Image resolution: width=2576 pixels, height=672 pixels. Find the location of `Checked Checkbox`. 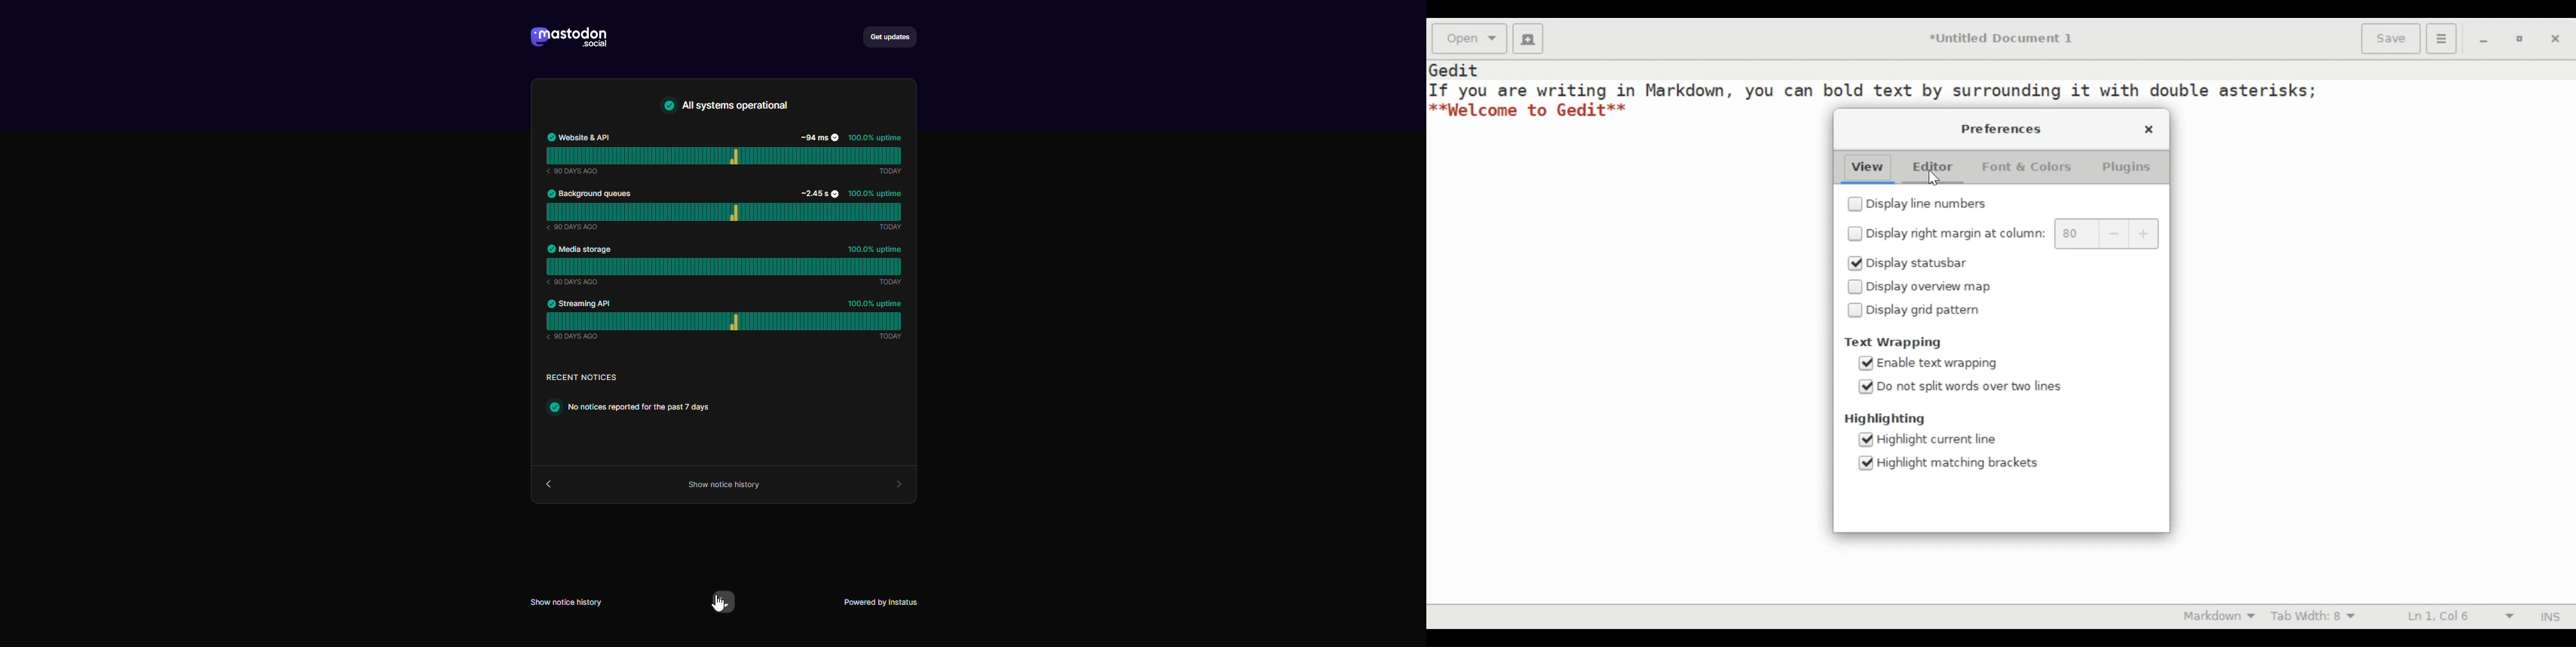

Checked Checkbox is located at coordinates (1865, 386).